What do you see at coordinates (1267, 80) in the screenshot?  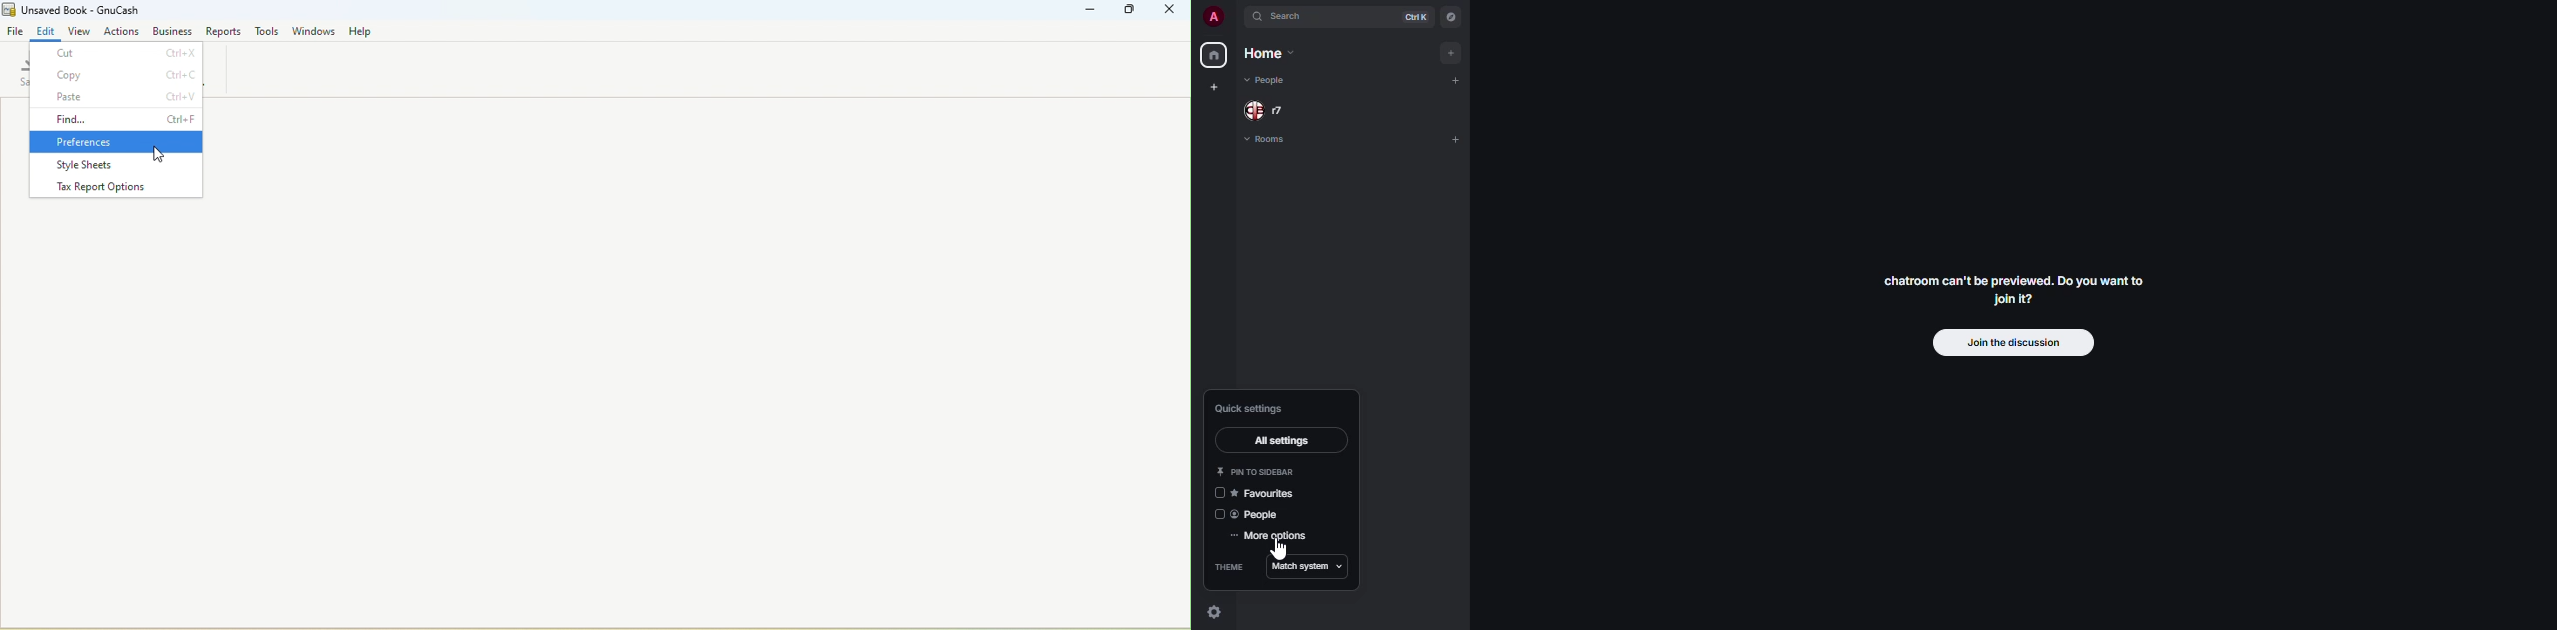 I see `people` at bounding box center [1267, 80].